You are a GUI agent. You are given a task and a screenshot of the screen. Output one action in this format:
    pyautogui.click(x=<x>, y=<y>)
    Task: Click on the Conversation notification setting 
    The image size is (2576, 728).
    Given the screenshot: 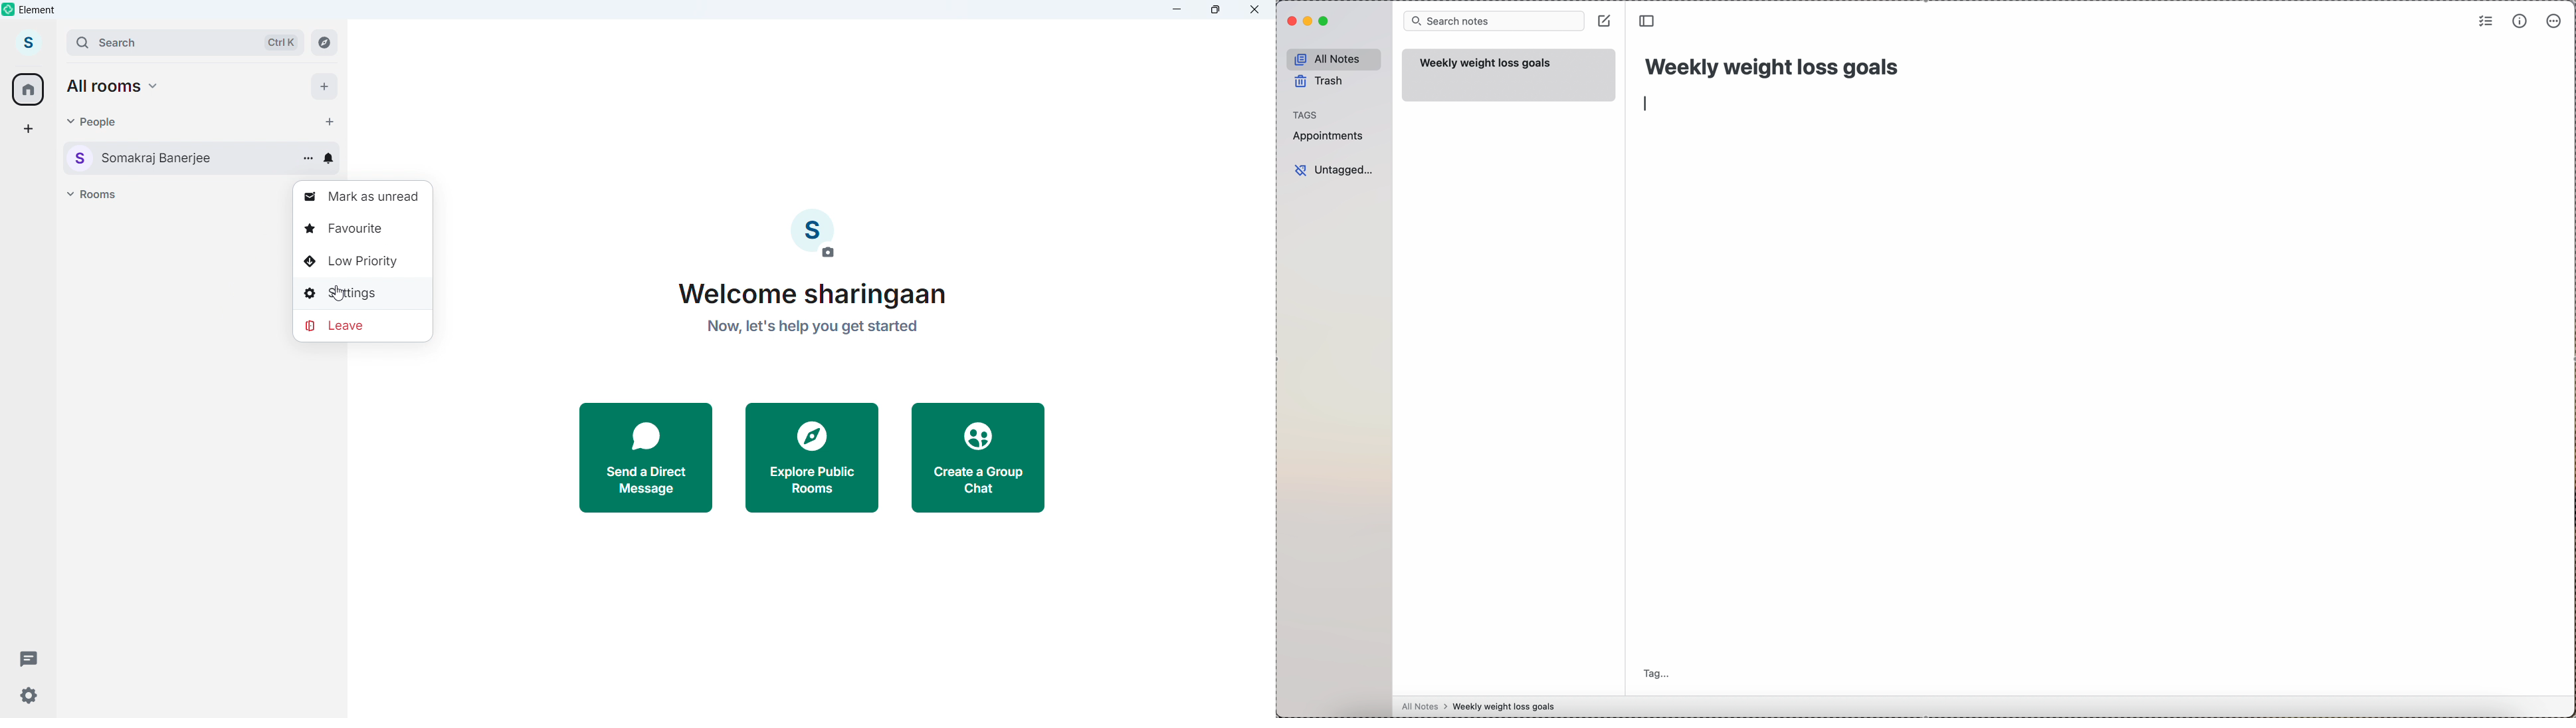 What is the action you would take?
    pyautogui.click(x=330, y=158)
    